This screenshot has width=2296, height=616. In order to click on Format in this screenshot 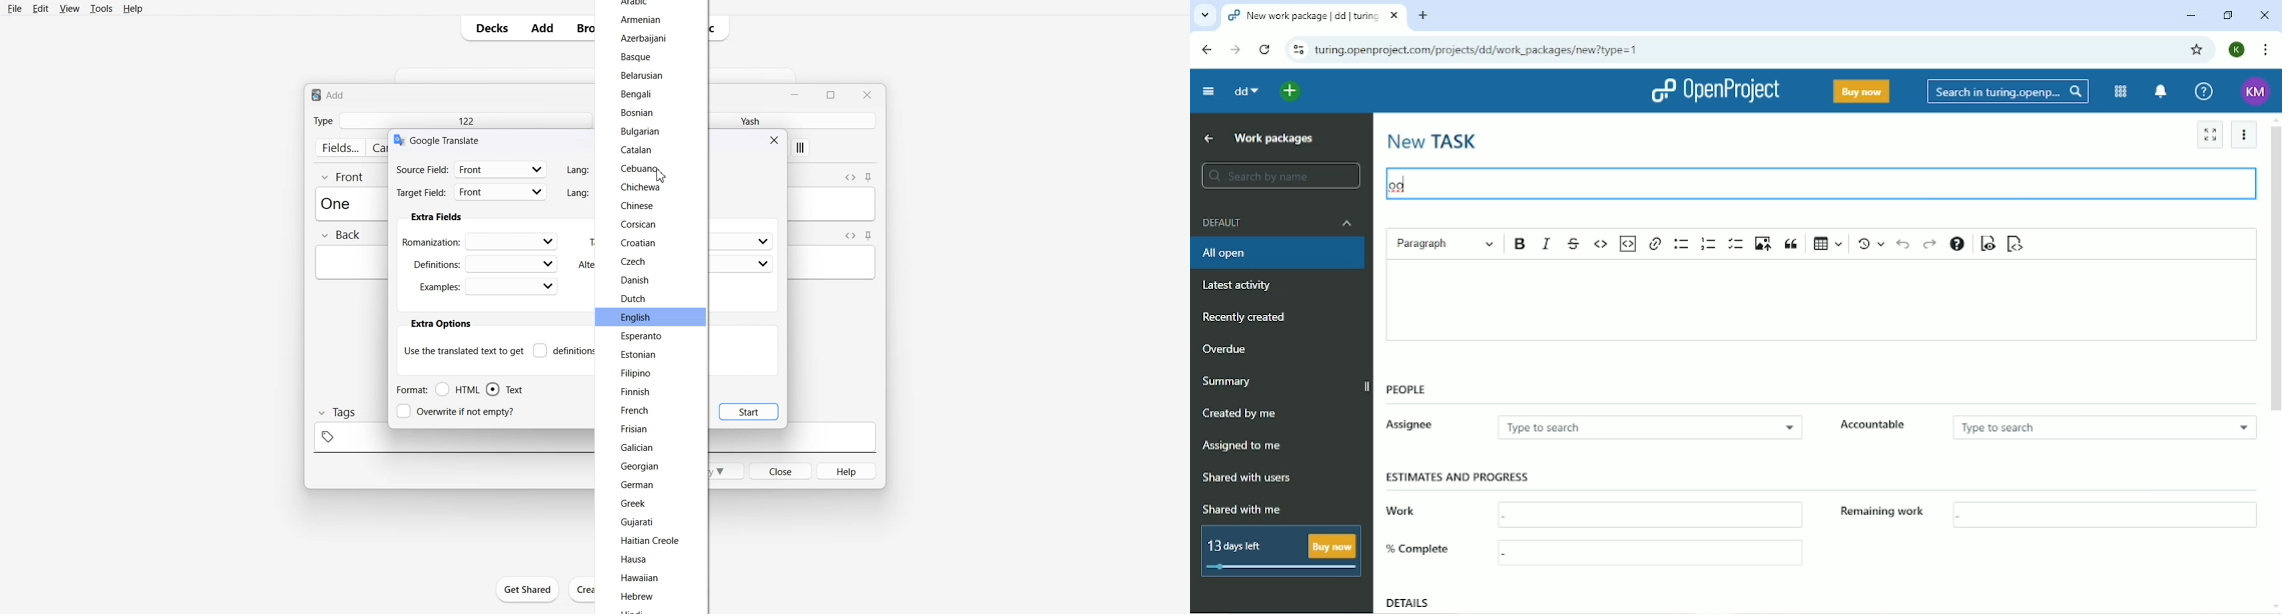, I will do `click(411, 389)`.